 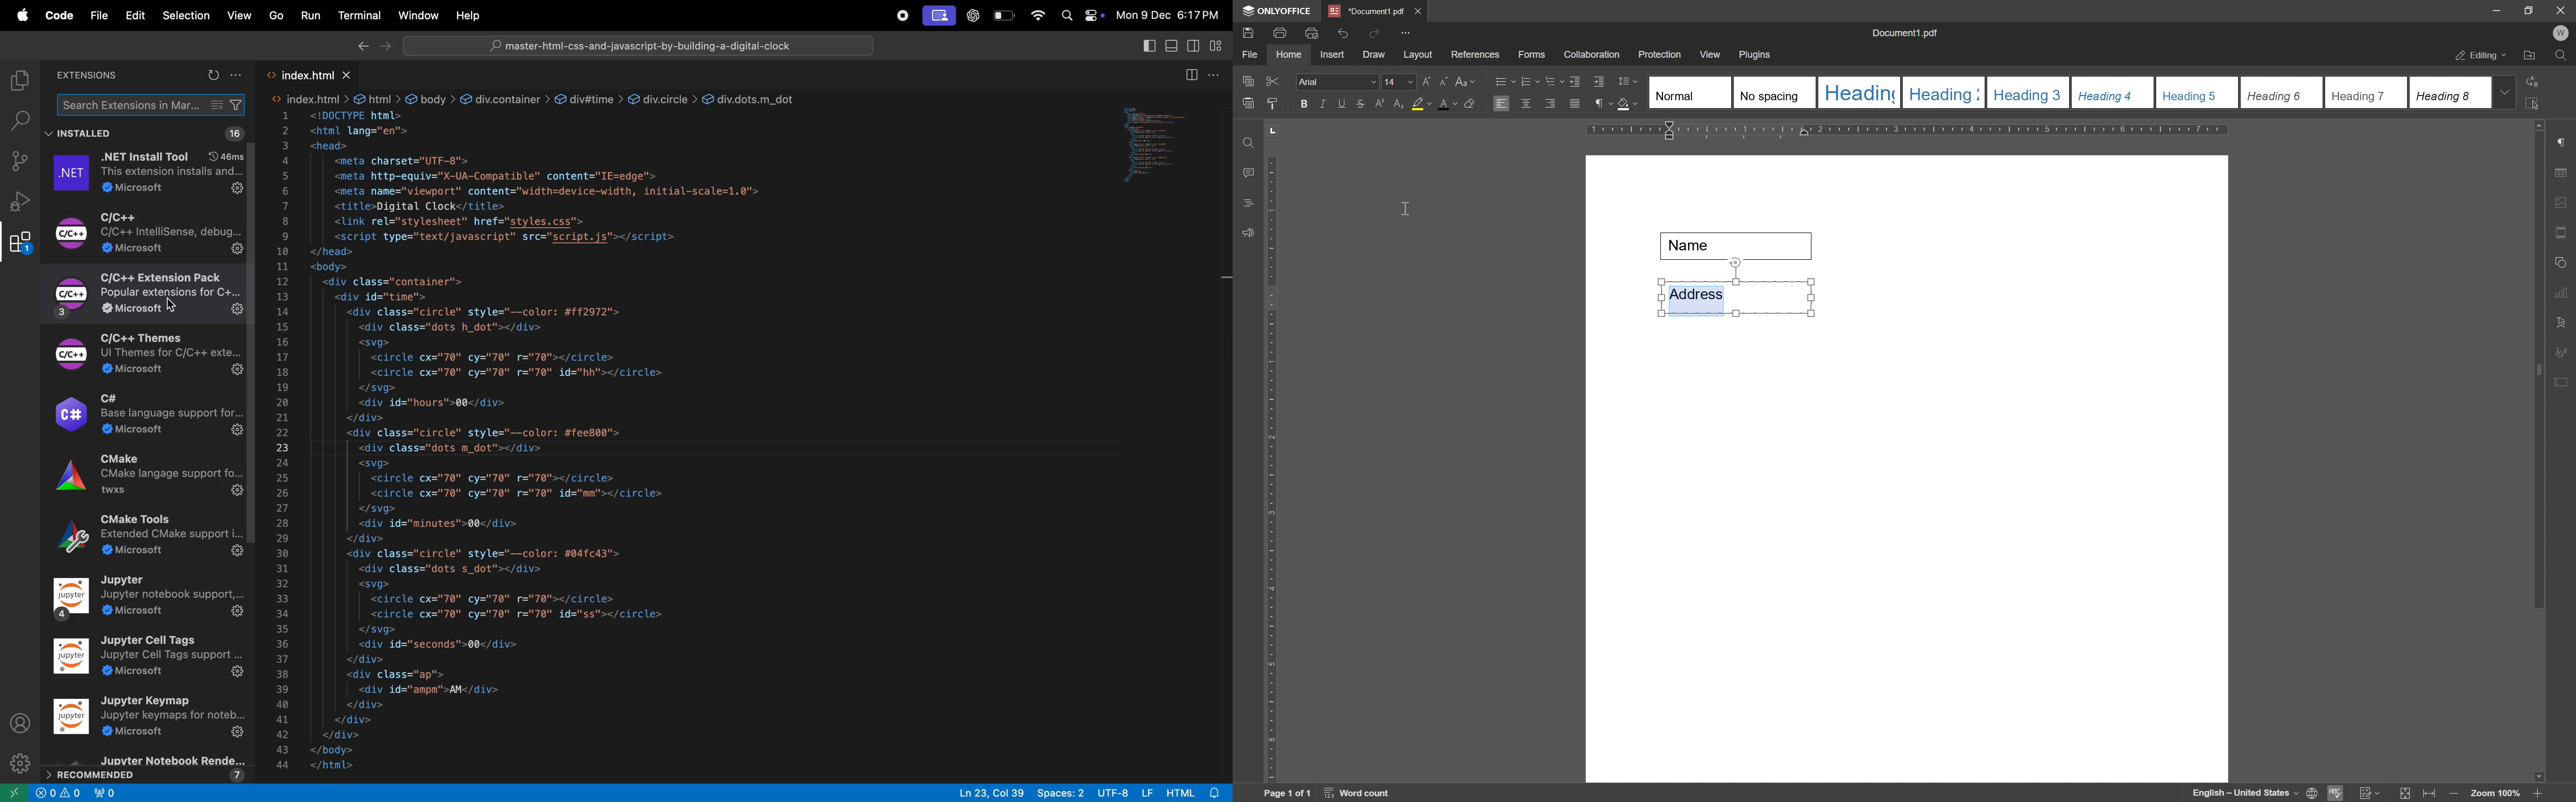 What do you see at coordinates (1574, 80) in the screenshot?
I see `decrease indent` at bounding box center [1574, 80].